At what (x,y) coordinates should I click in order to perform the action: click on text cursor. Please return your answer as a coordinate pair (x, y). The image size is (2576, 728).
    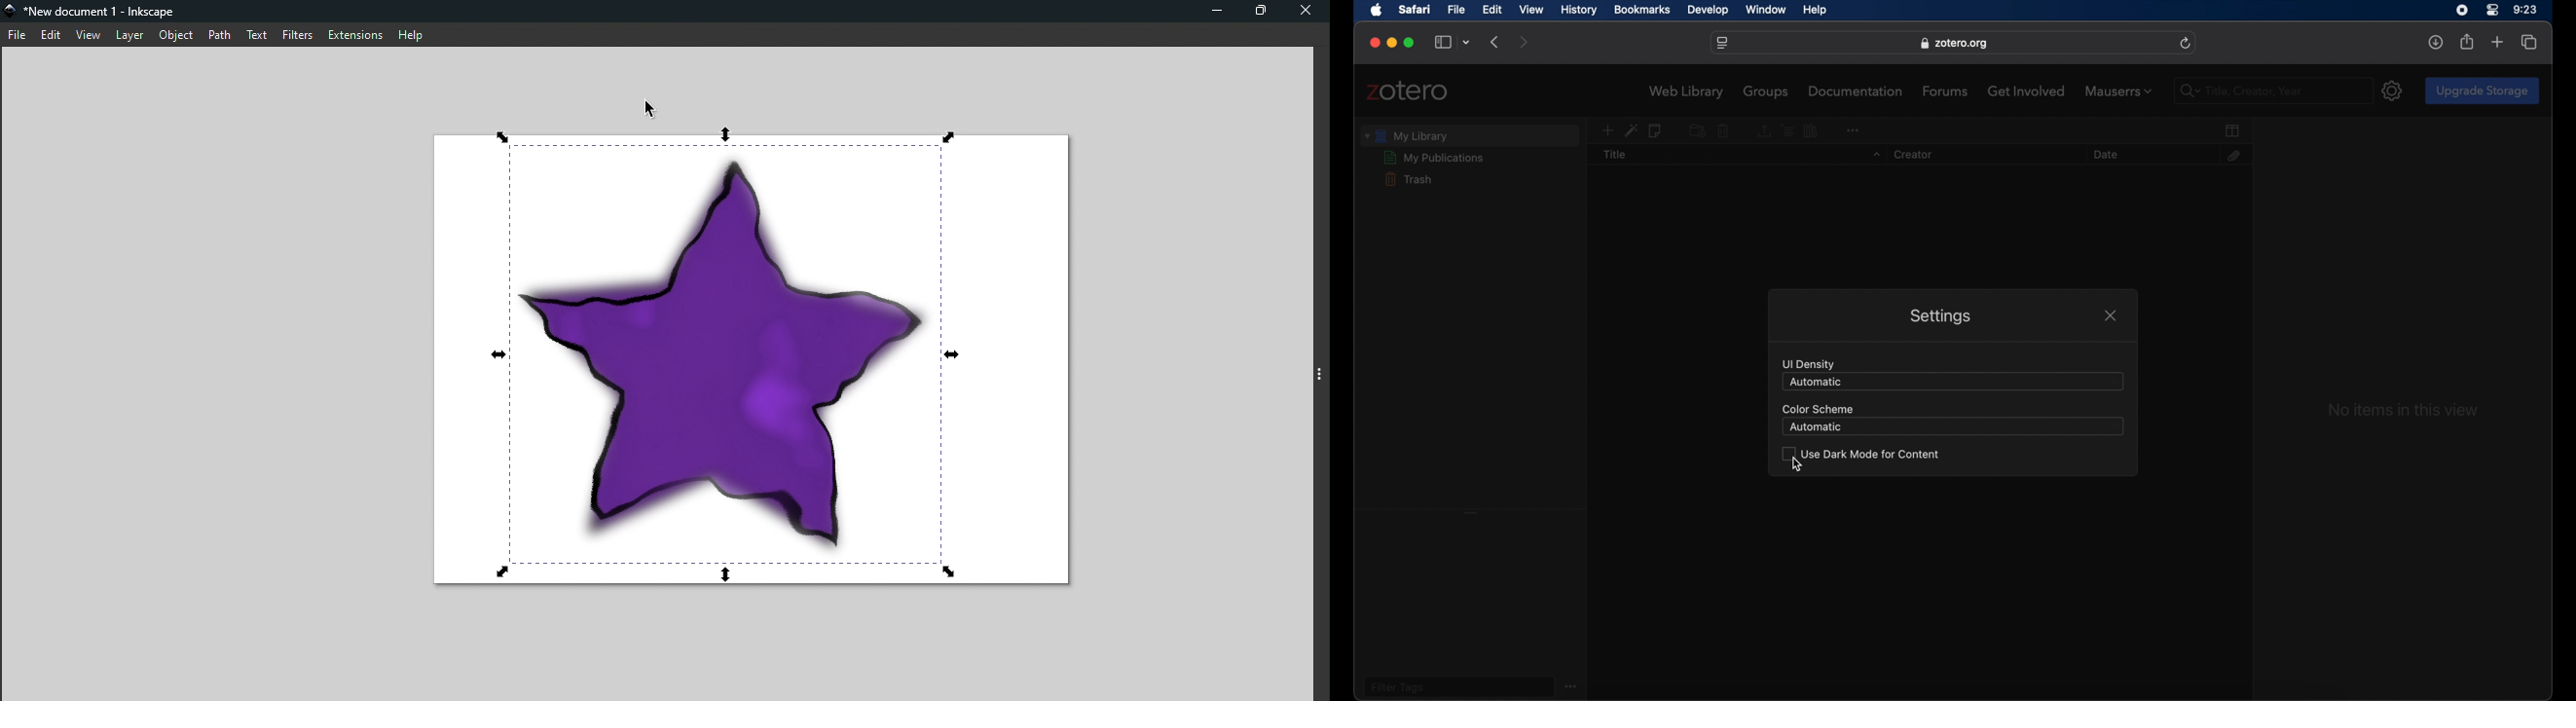
    Looking at the image, I should click on (2207, 91).